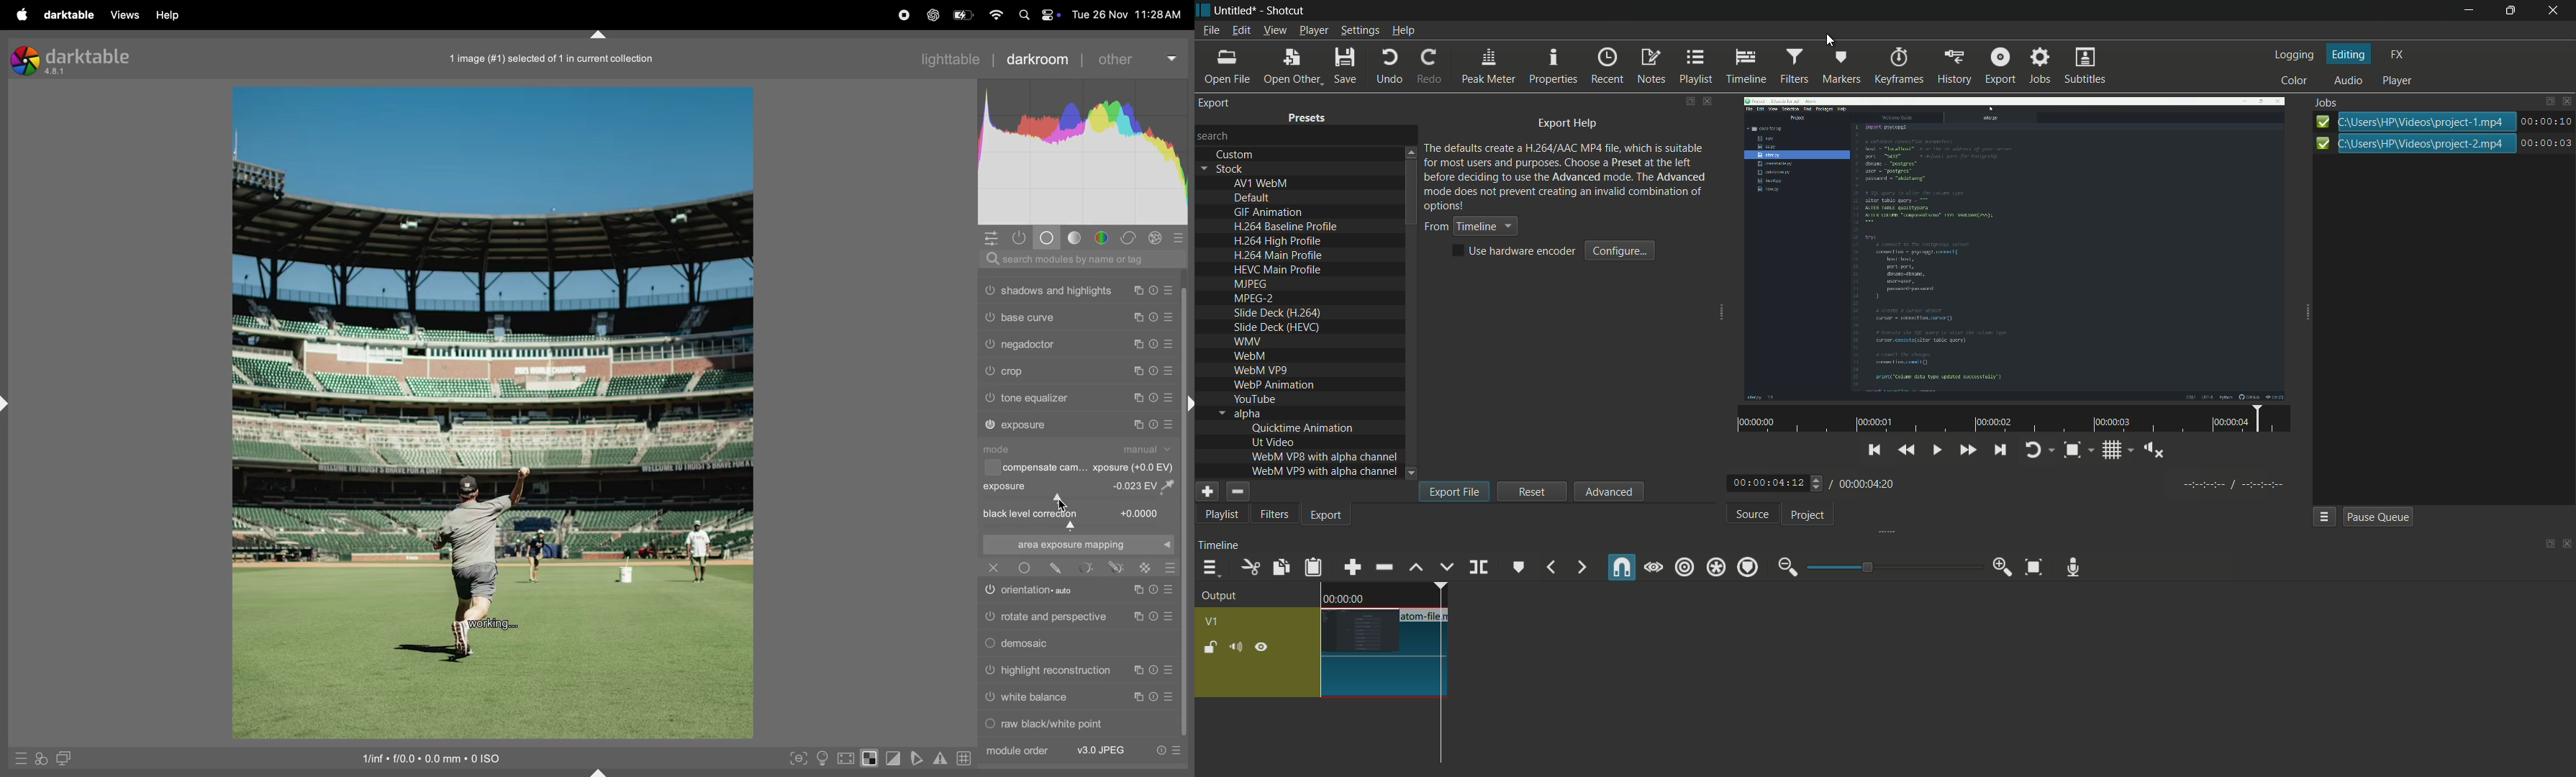 The height and width of the screenshot is (784, 2576). What do you see at coordinates (1030, 644) in the screenshot?
I see `demosaic` at bounding box center [1030, 644].